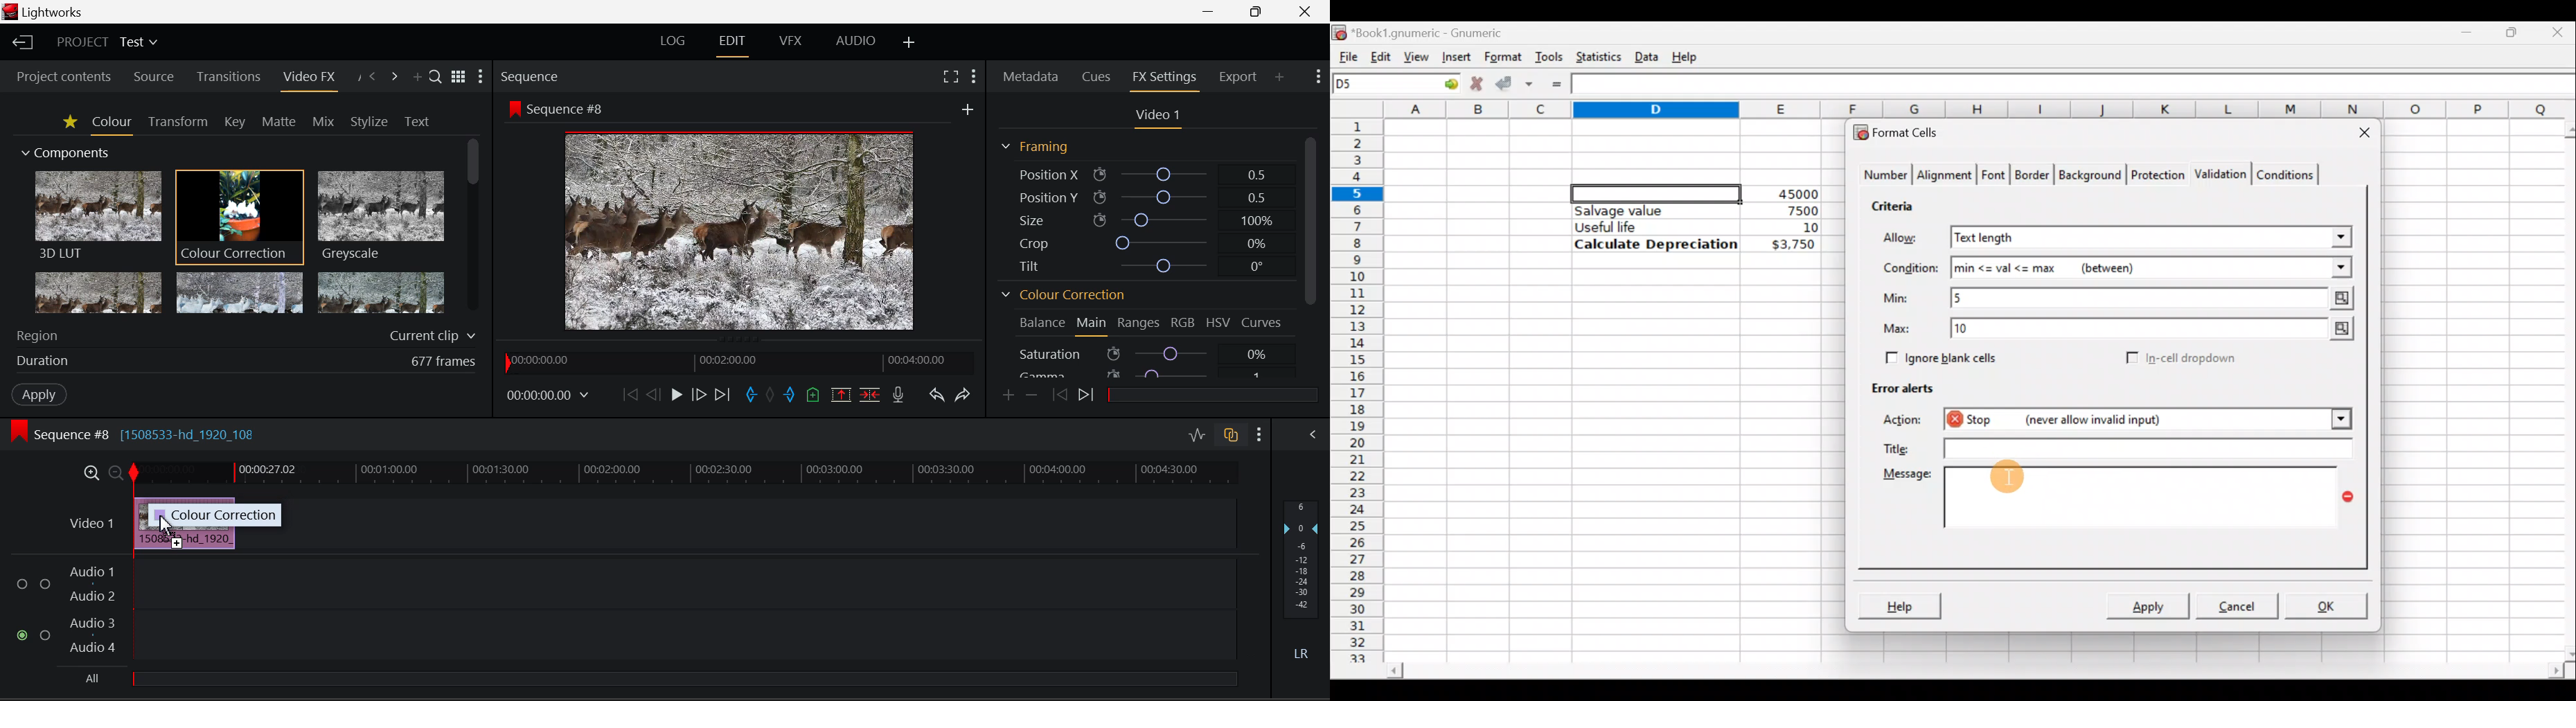 The image size is (2576, 728). I want to click on Project Timeline Navigator, so click(740, 361).